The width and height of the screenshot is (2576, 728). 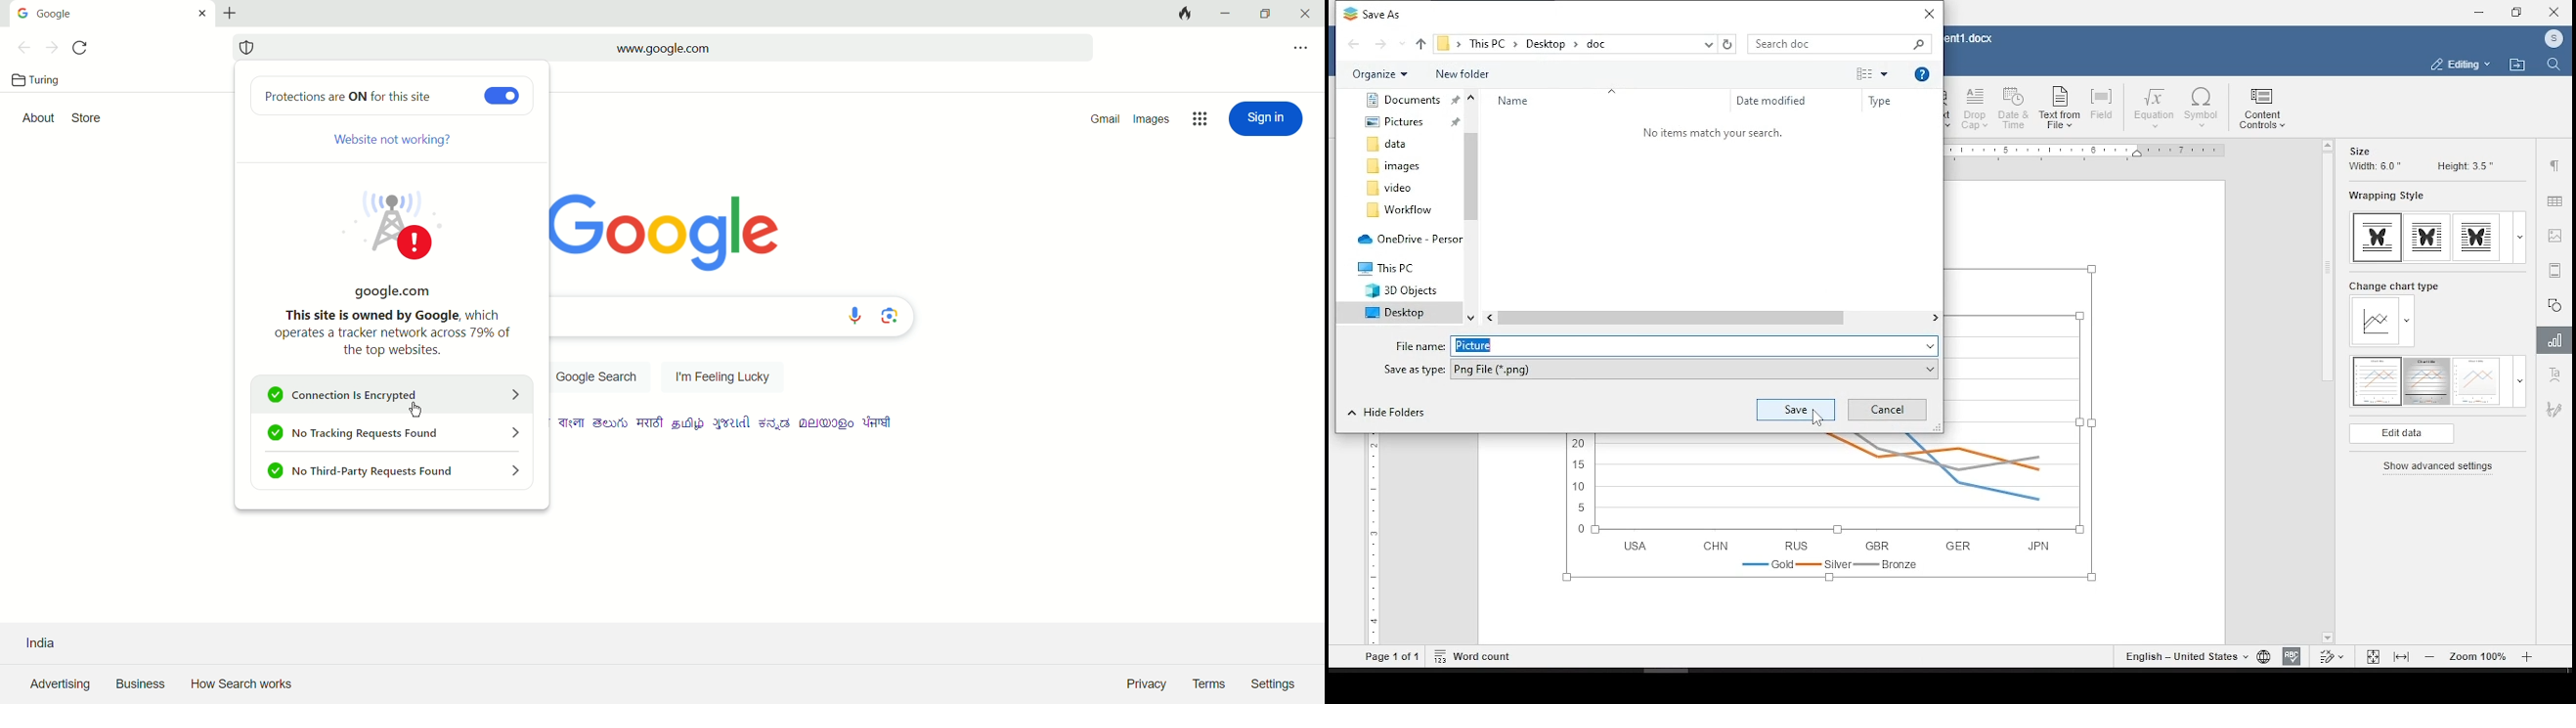 What do you see at coordinates (1406, 238) in the screenshot?
I see `OneDrive - Person` at bounding box center [1406, 238].